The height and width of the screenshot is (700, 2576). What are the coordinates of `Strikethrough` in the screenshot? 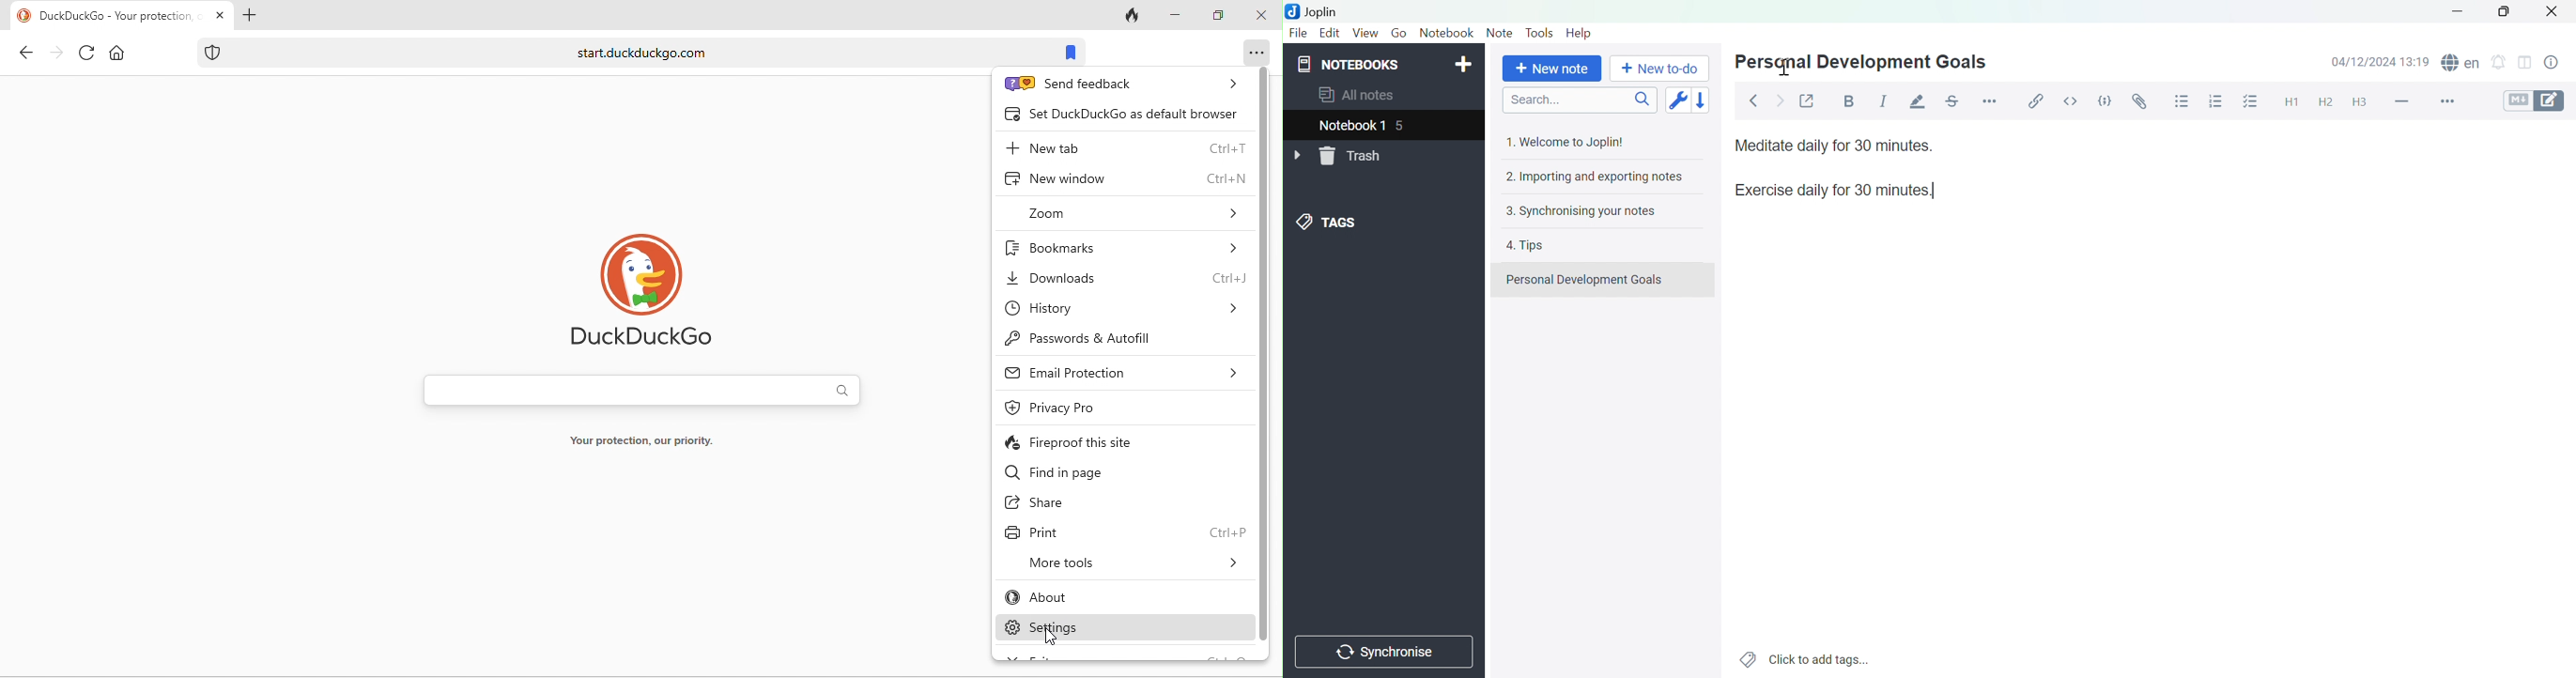 It's located at (1955, 98).